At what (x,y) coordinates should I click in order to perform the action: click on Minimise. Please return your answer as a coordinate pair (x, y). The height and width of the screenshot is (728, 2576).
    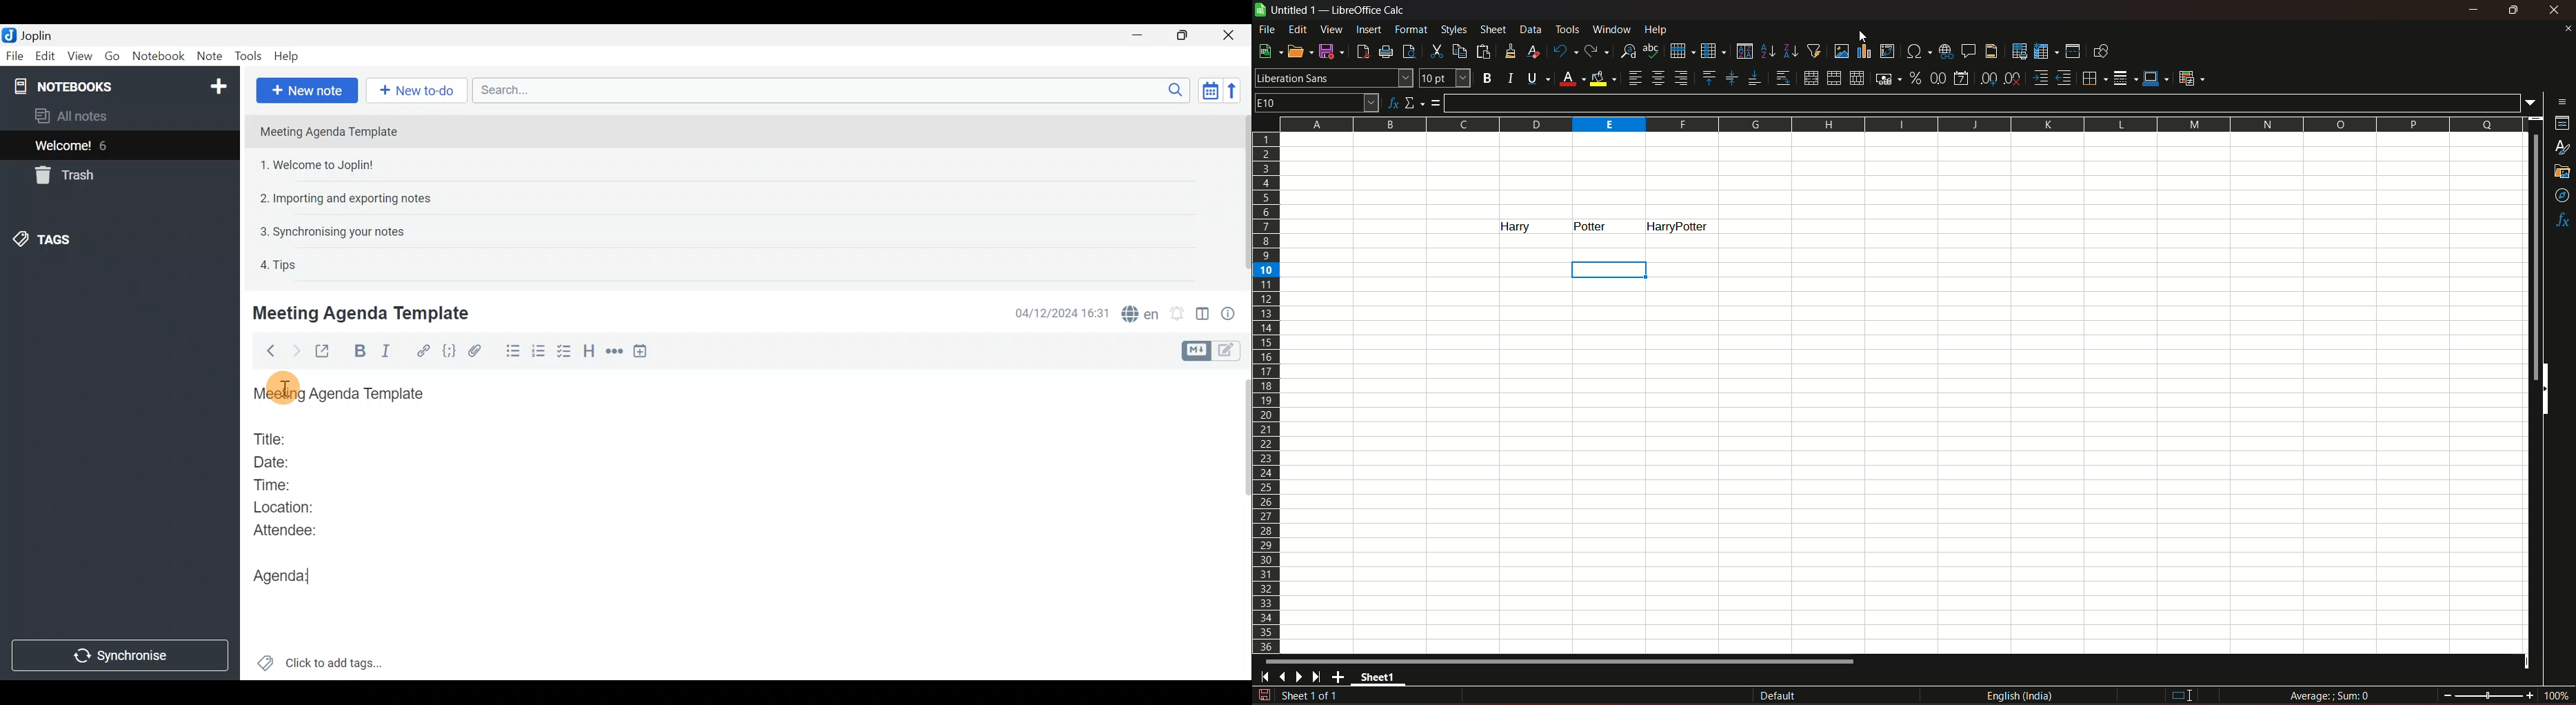
    Looking at the image, I should click on (1140, 35).